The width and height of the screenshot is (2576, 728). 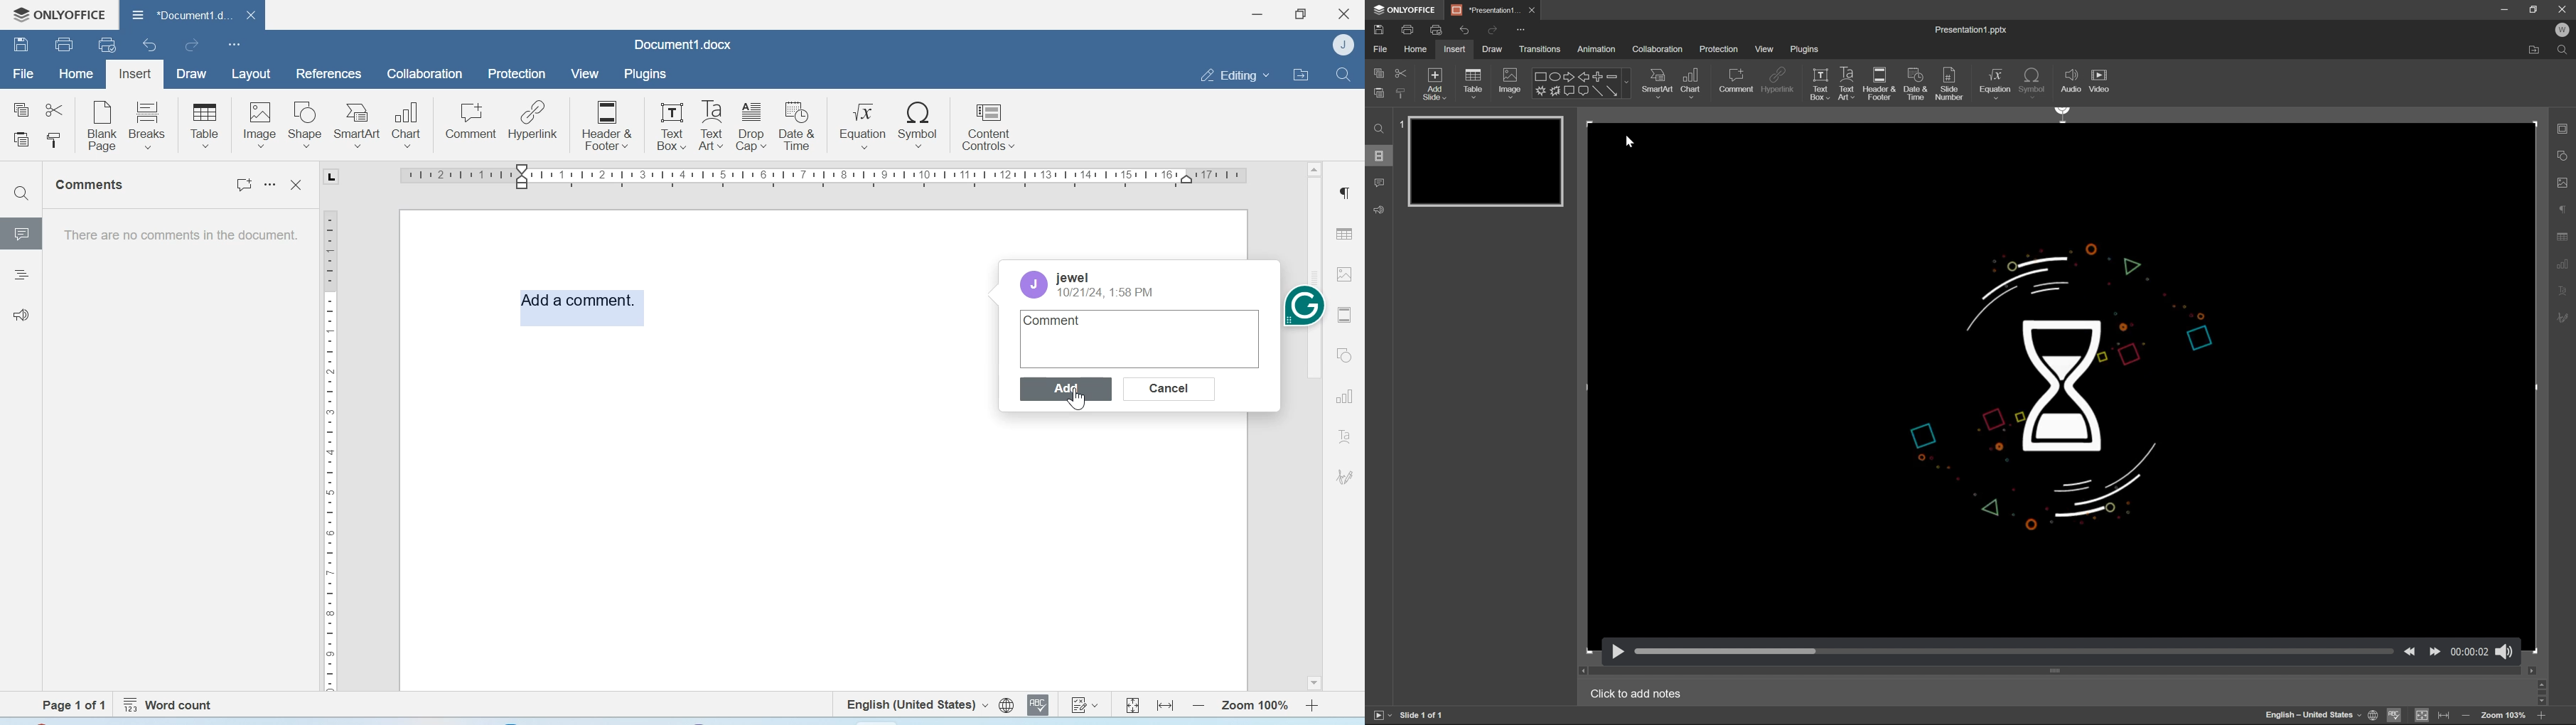 What do you see at coordinates (2563, 9) in the screenshot?
I see `Close` at bounding box center [2563, 9].